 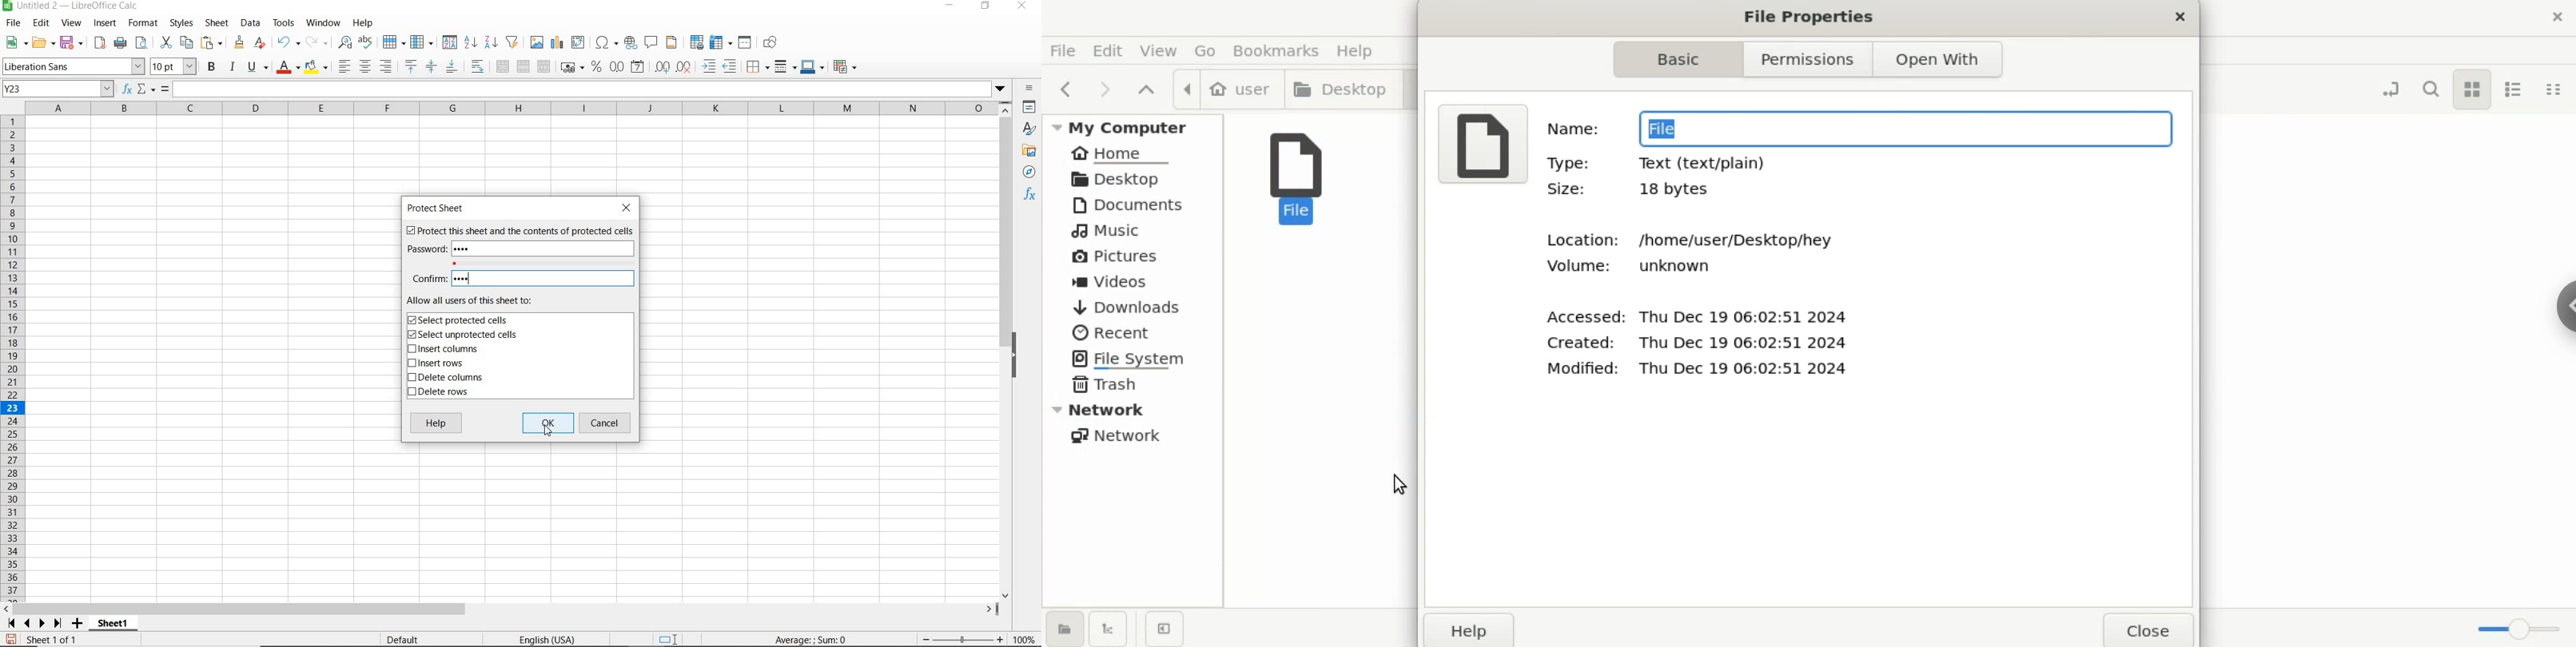 What do you see at coordinates (181, 23) in the screenshot?
I see `STYLES` at bounding box center [181, 23].